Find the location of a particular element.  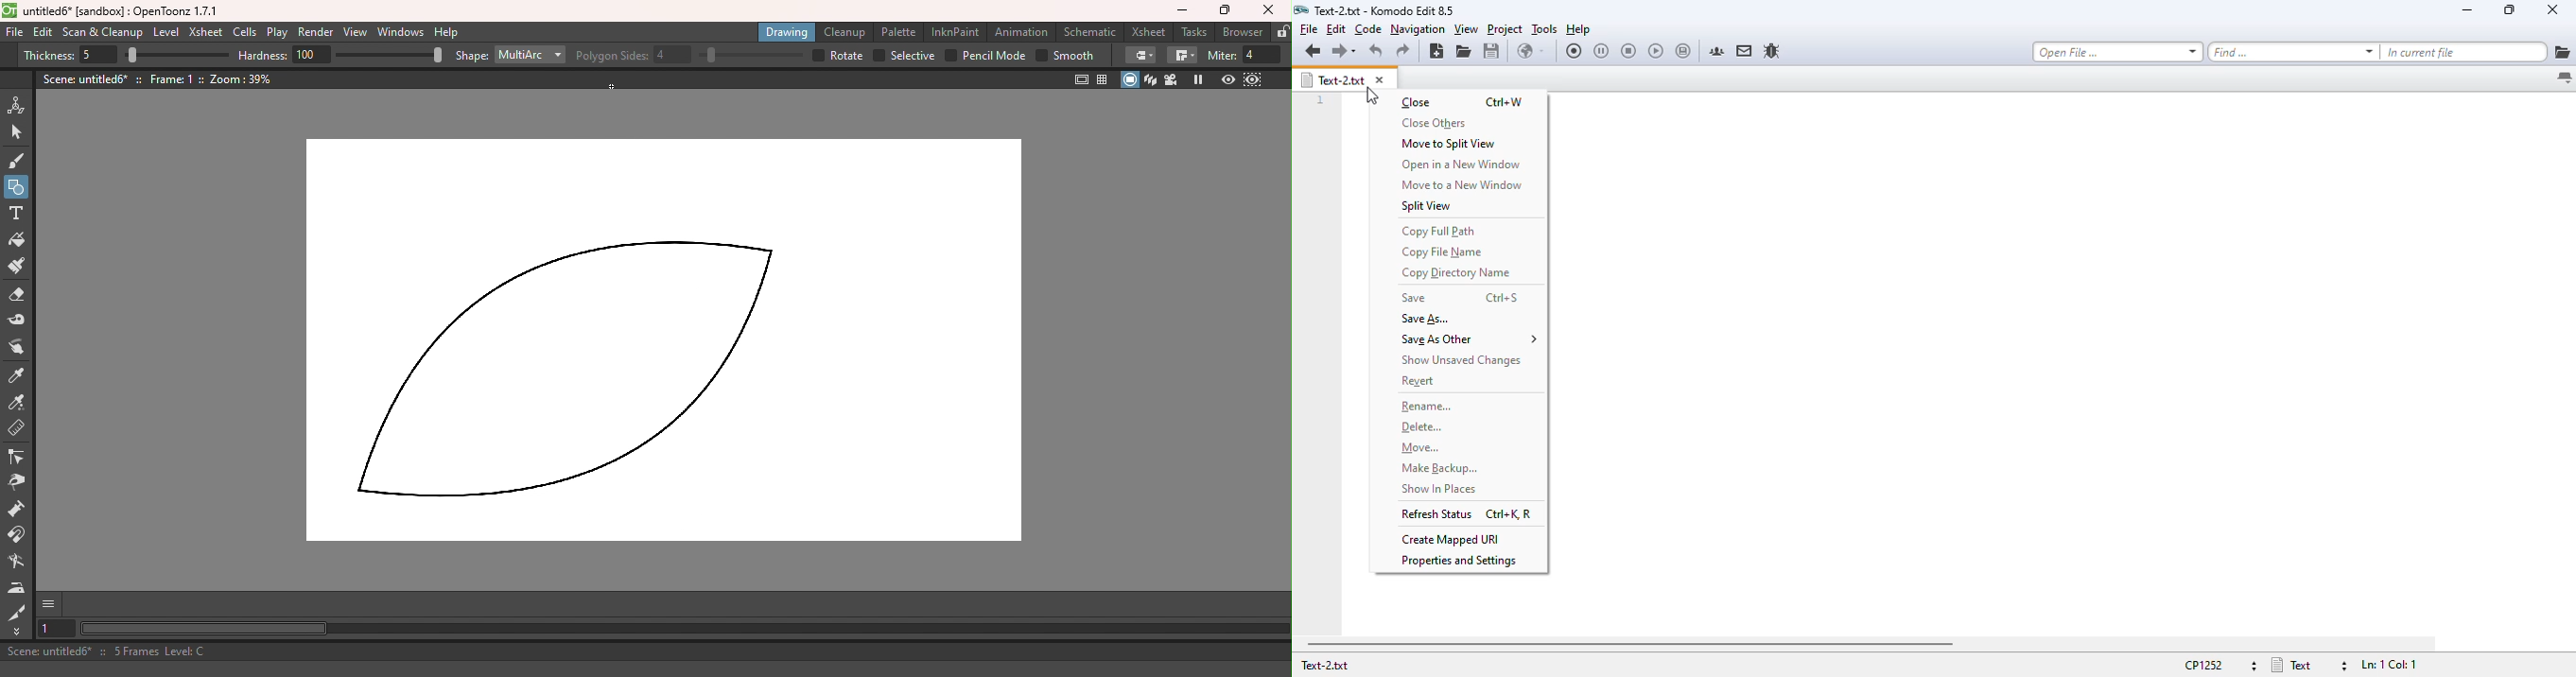

Tasks is located at coordinates (1192, 31).